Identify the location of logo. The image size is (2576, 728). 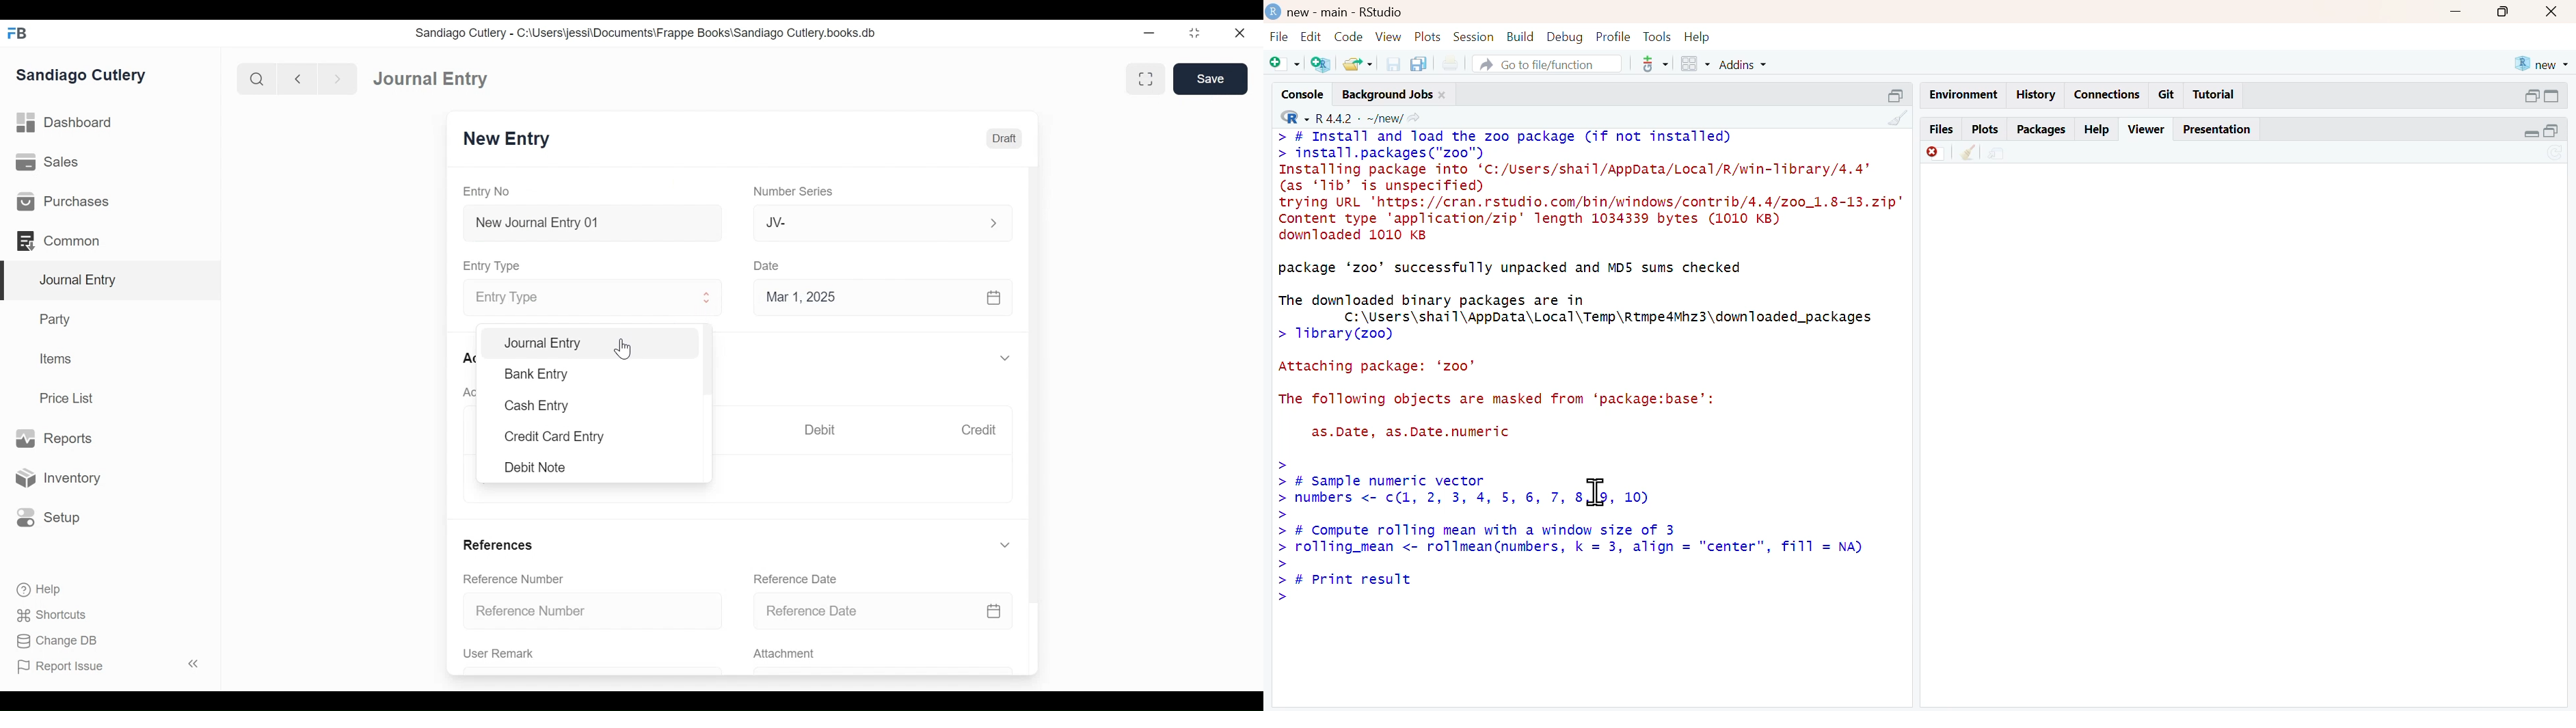
(1273, 13).